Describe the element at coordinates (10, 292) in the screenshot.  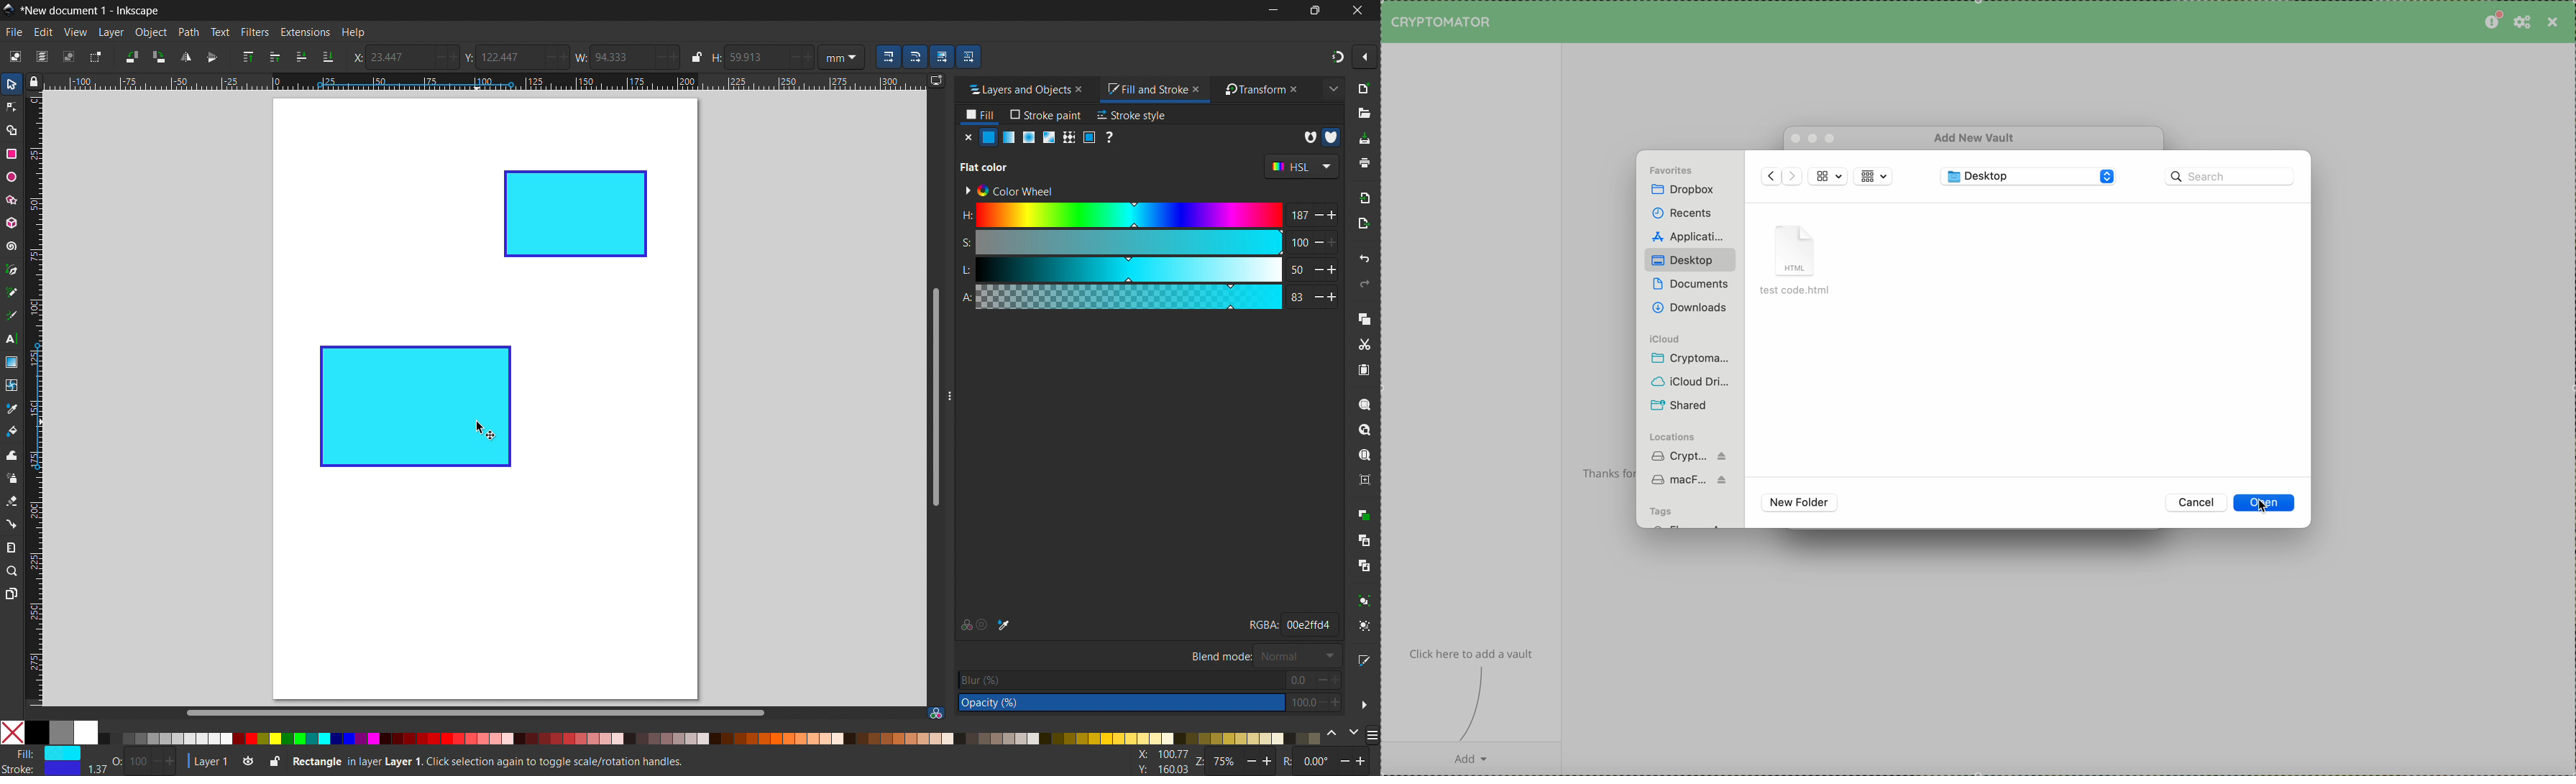
I see `pencil tool` at that location.